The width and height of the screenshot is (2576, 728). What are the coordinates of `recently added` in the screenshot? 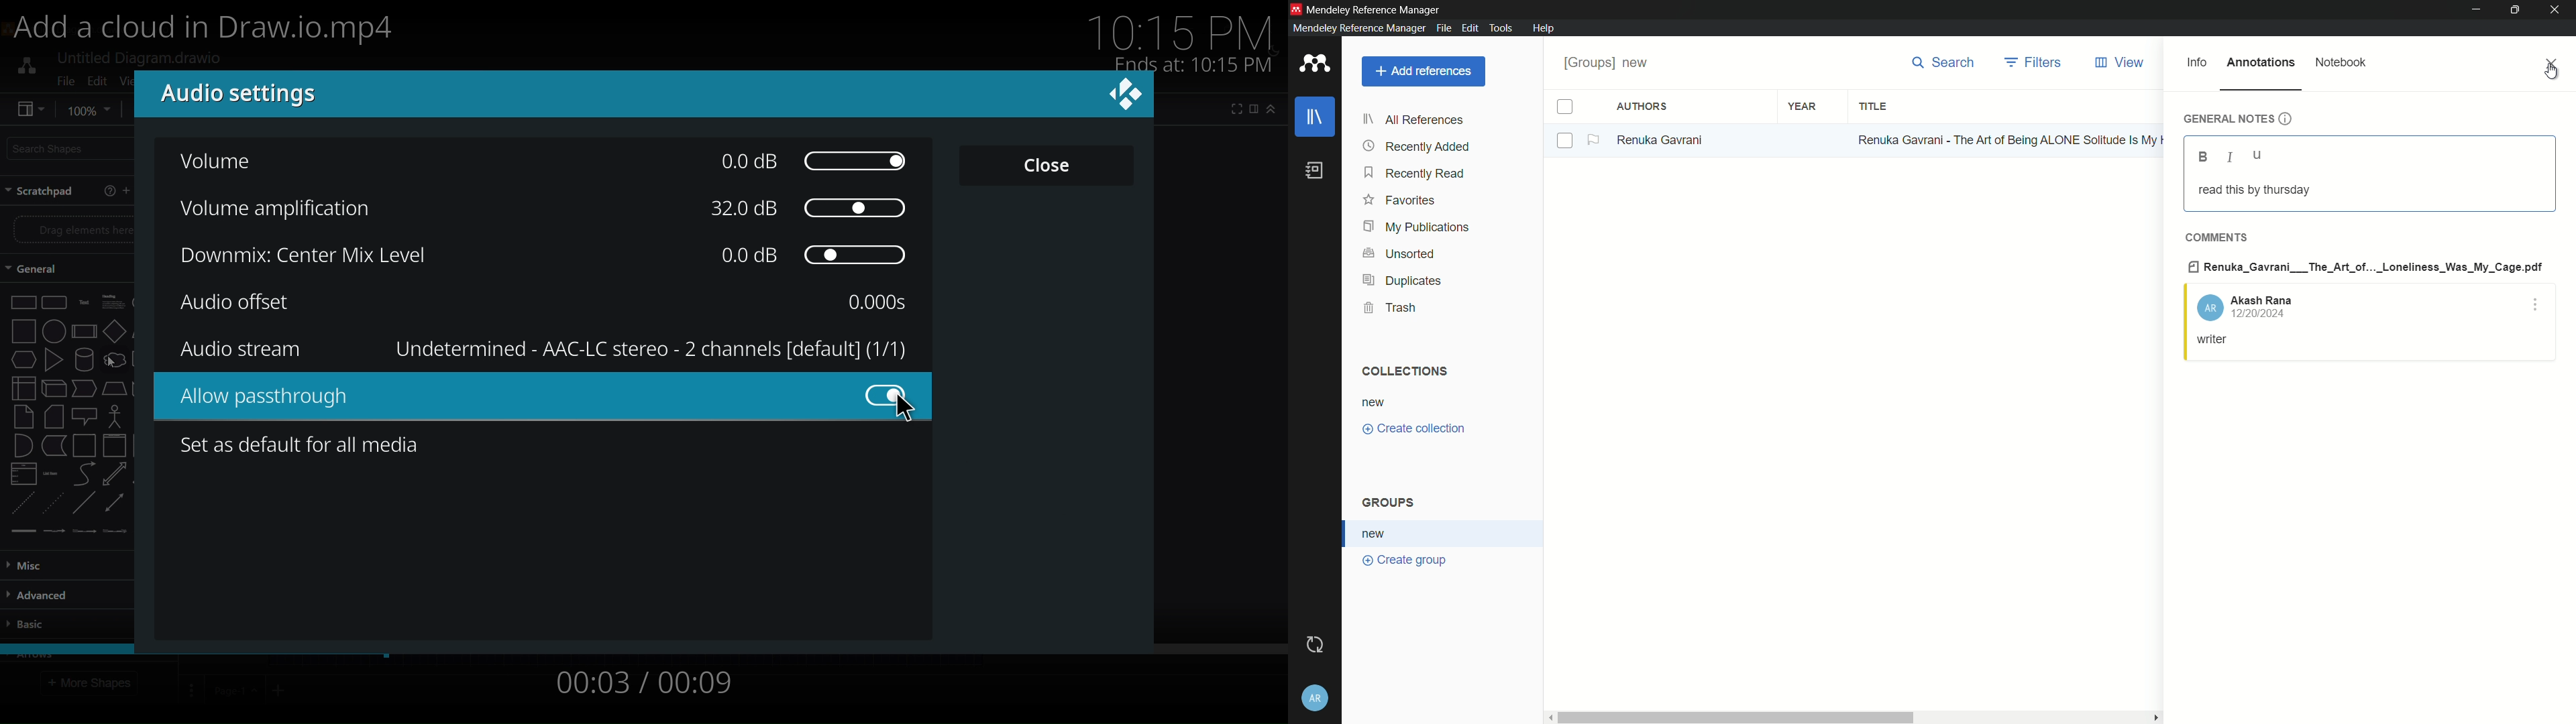 It's located at (1417, 147).